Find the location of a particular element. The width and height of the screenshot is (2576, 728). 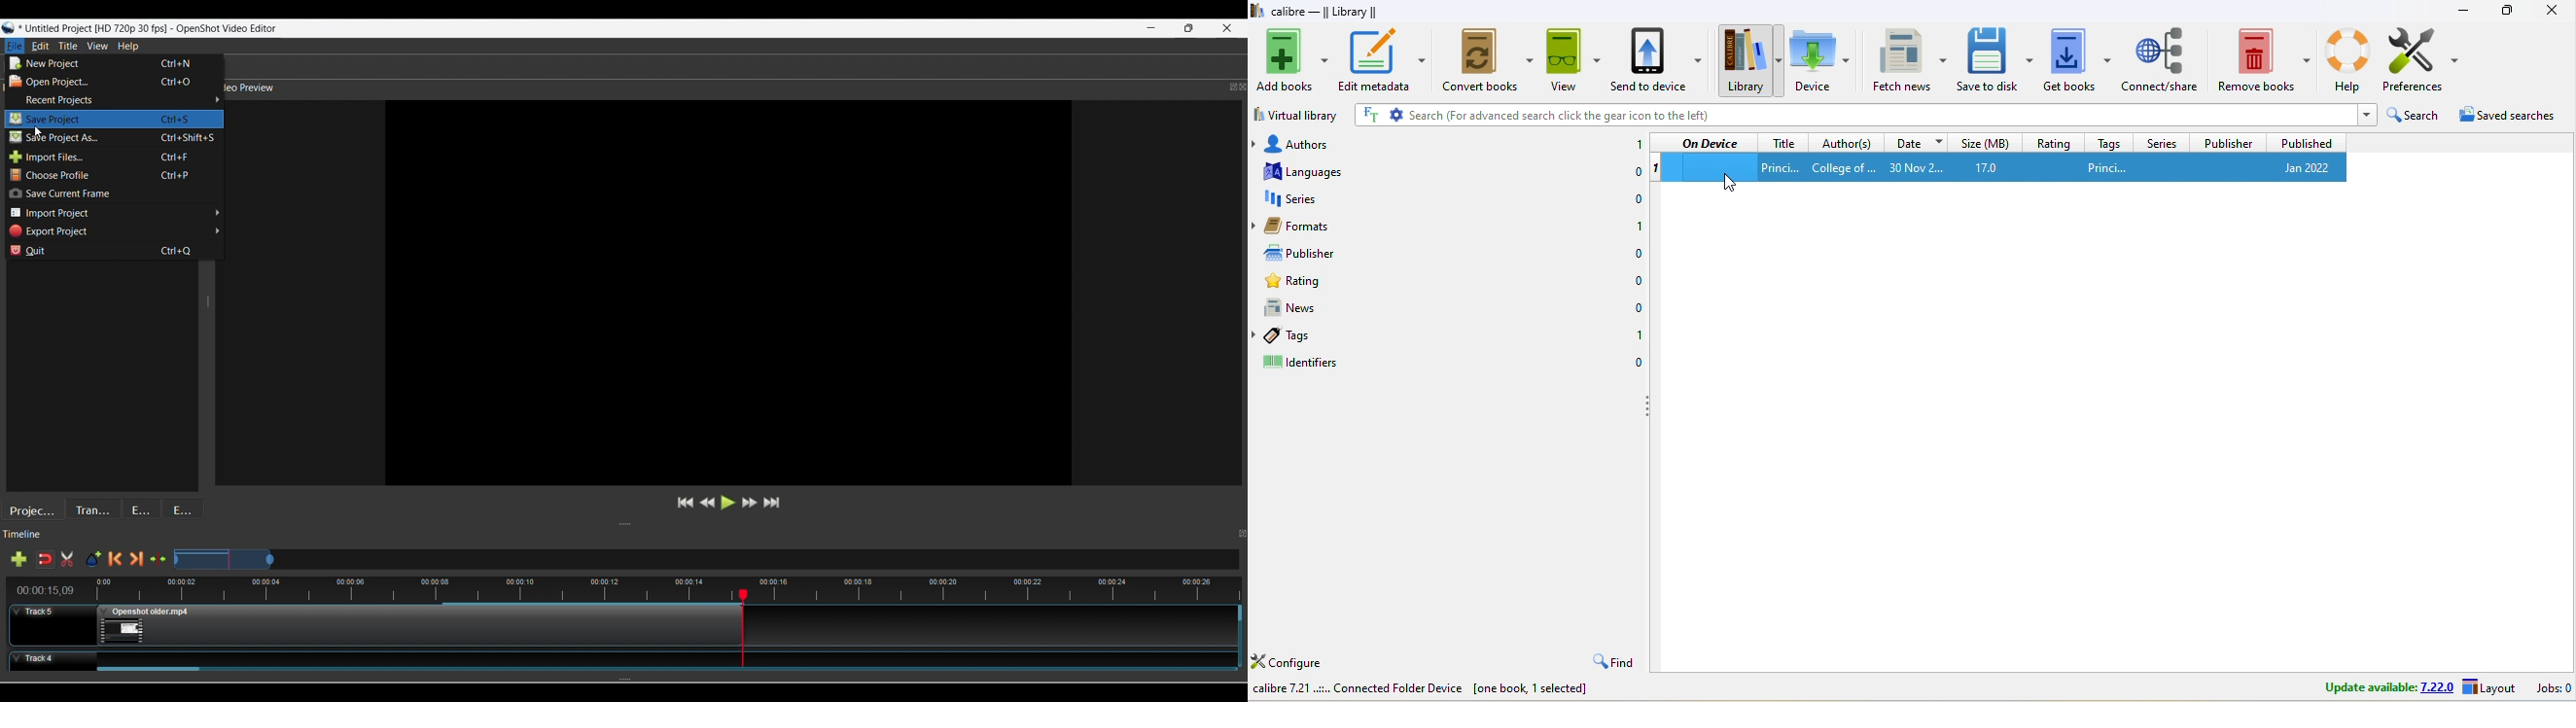

Close interface is located at coordinates (1228, 30).